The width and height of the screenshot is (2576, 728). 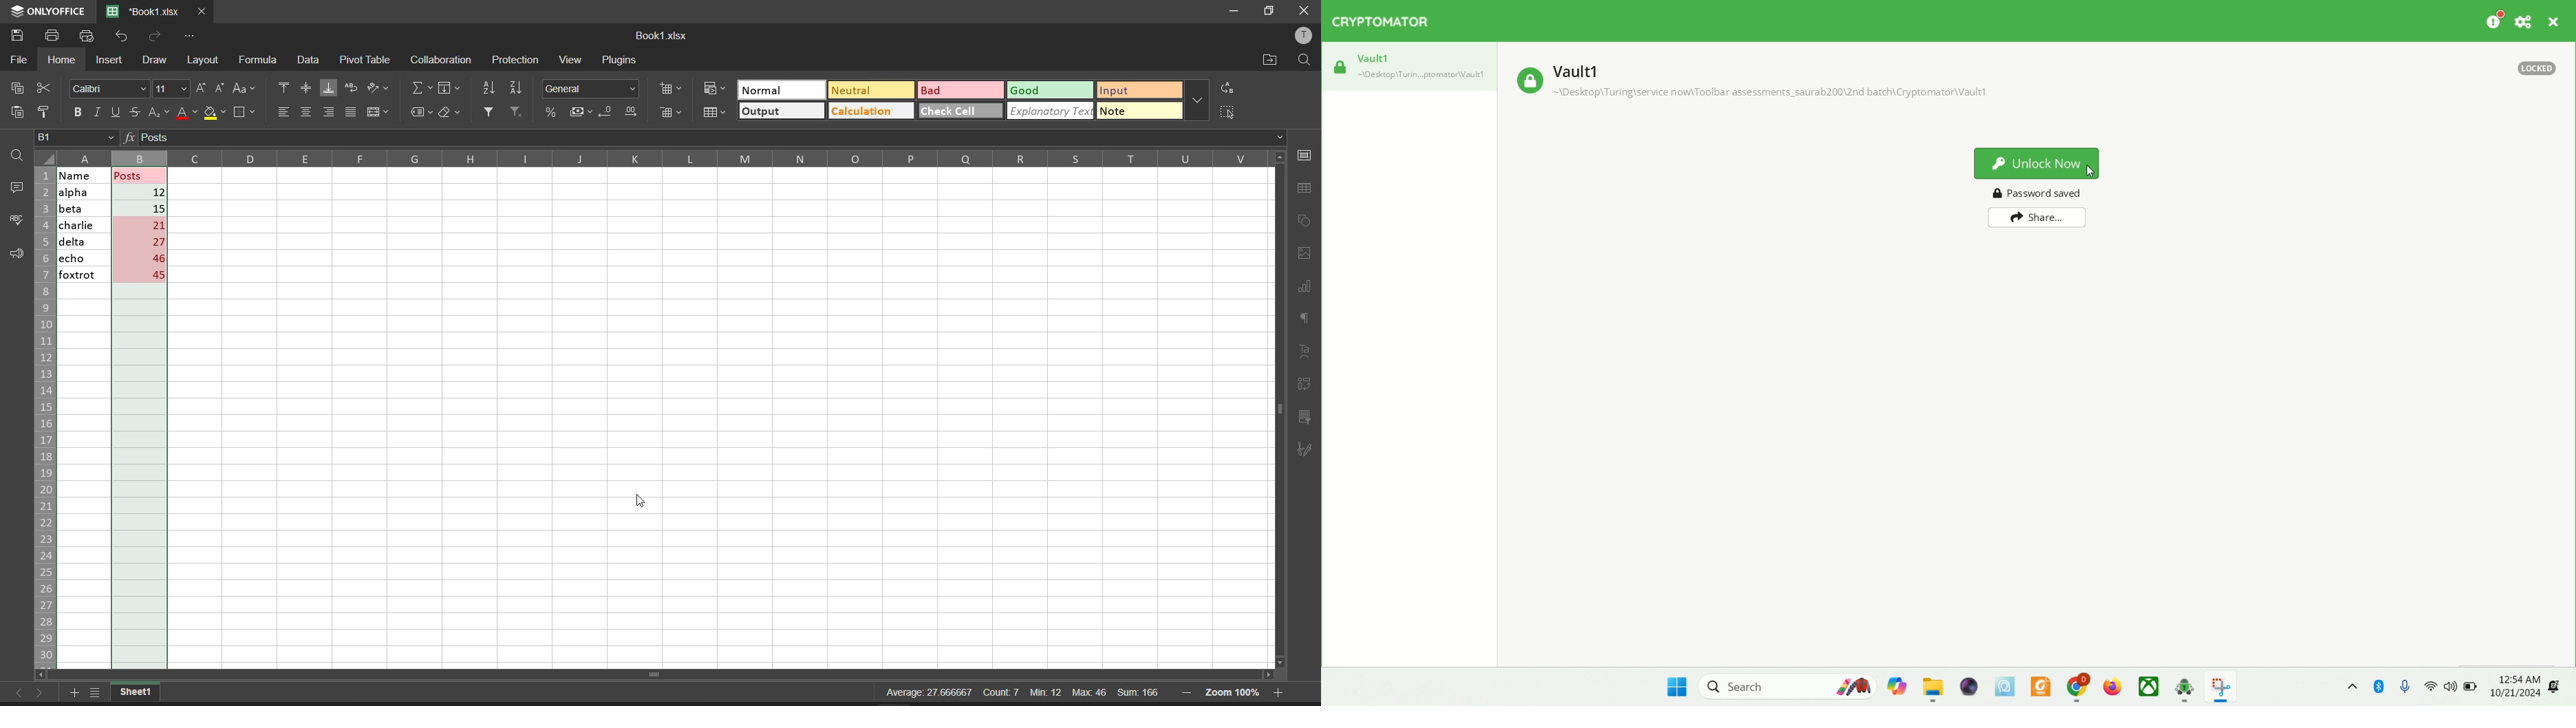 I want to click on cell address, so click(x=77, y=137).